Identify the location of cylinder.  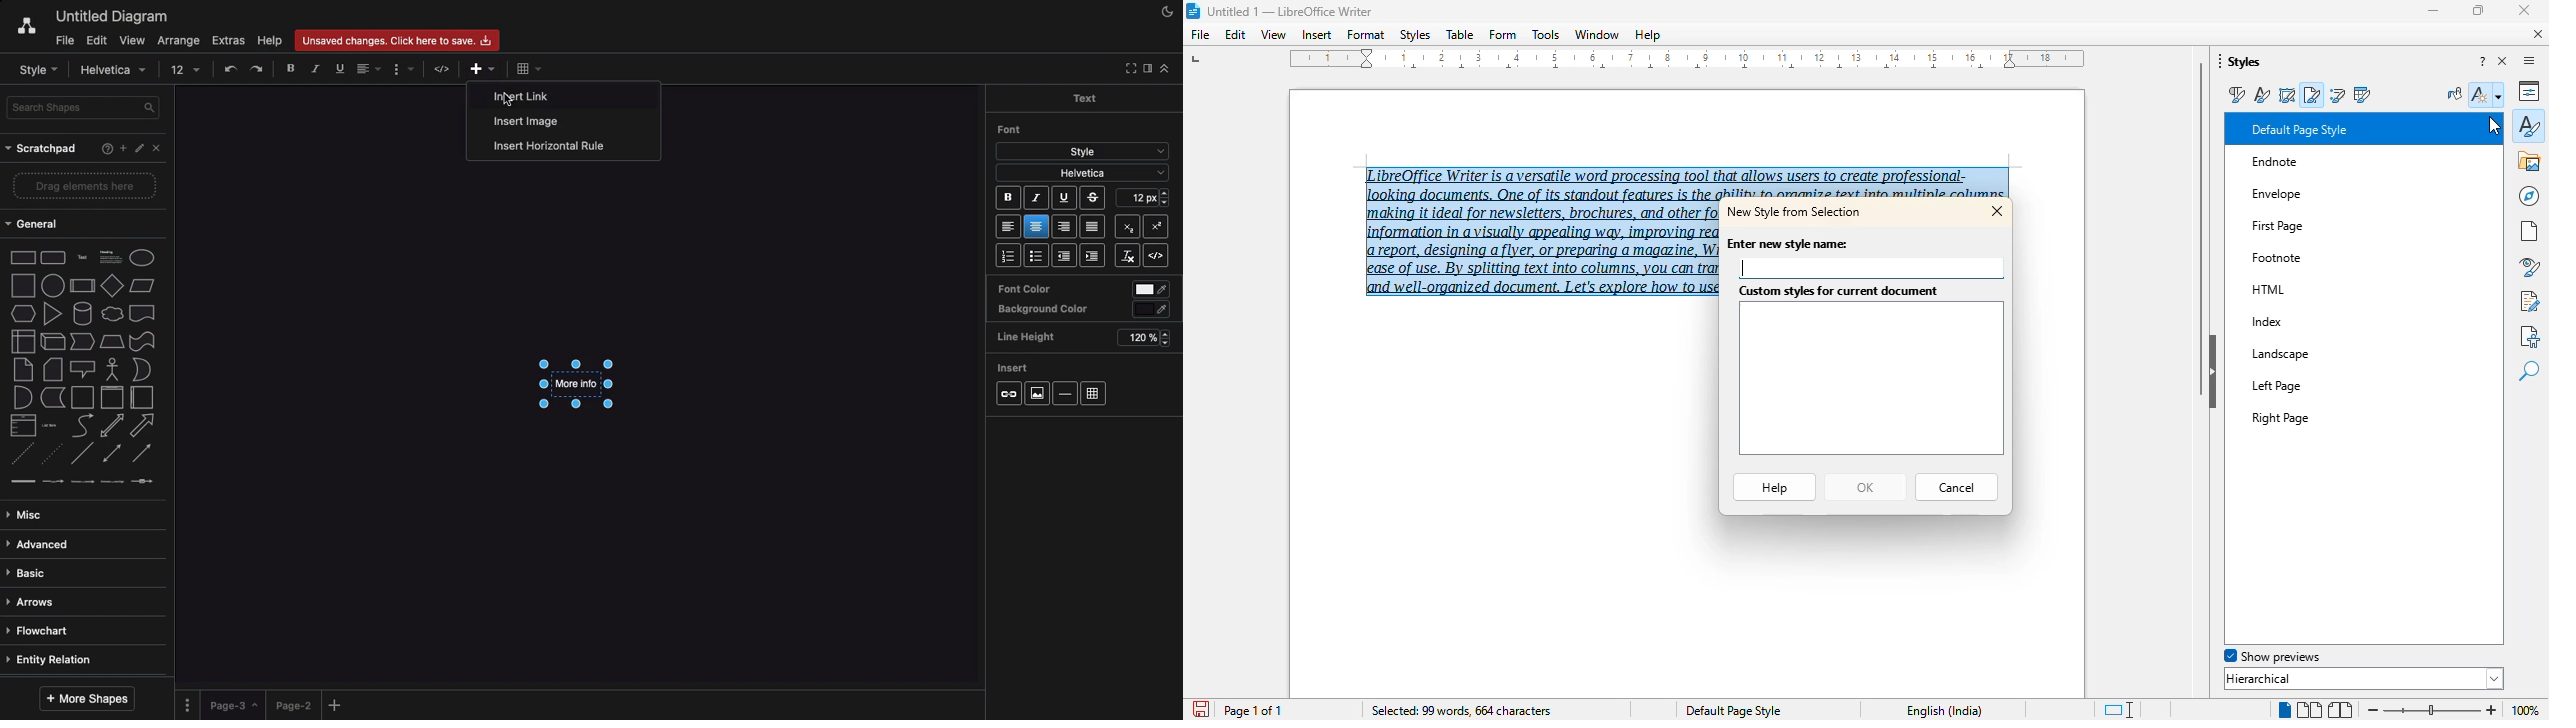
(83, 313).